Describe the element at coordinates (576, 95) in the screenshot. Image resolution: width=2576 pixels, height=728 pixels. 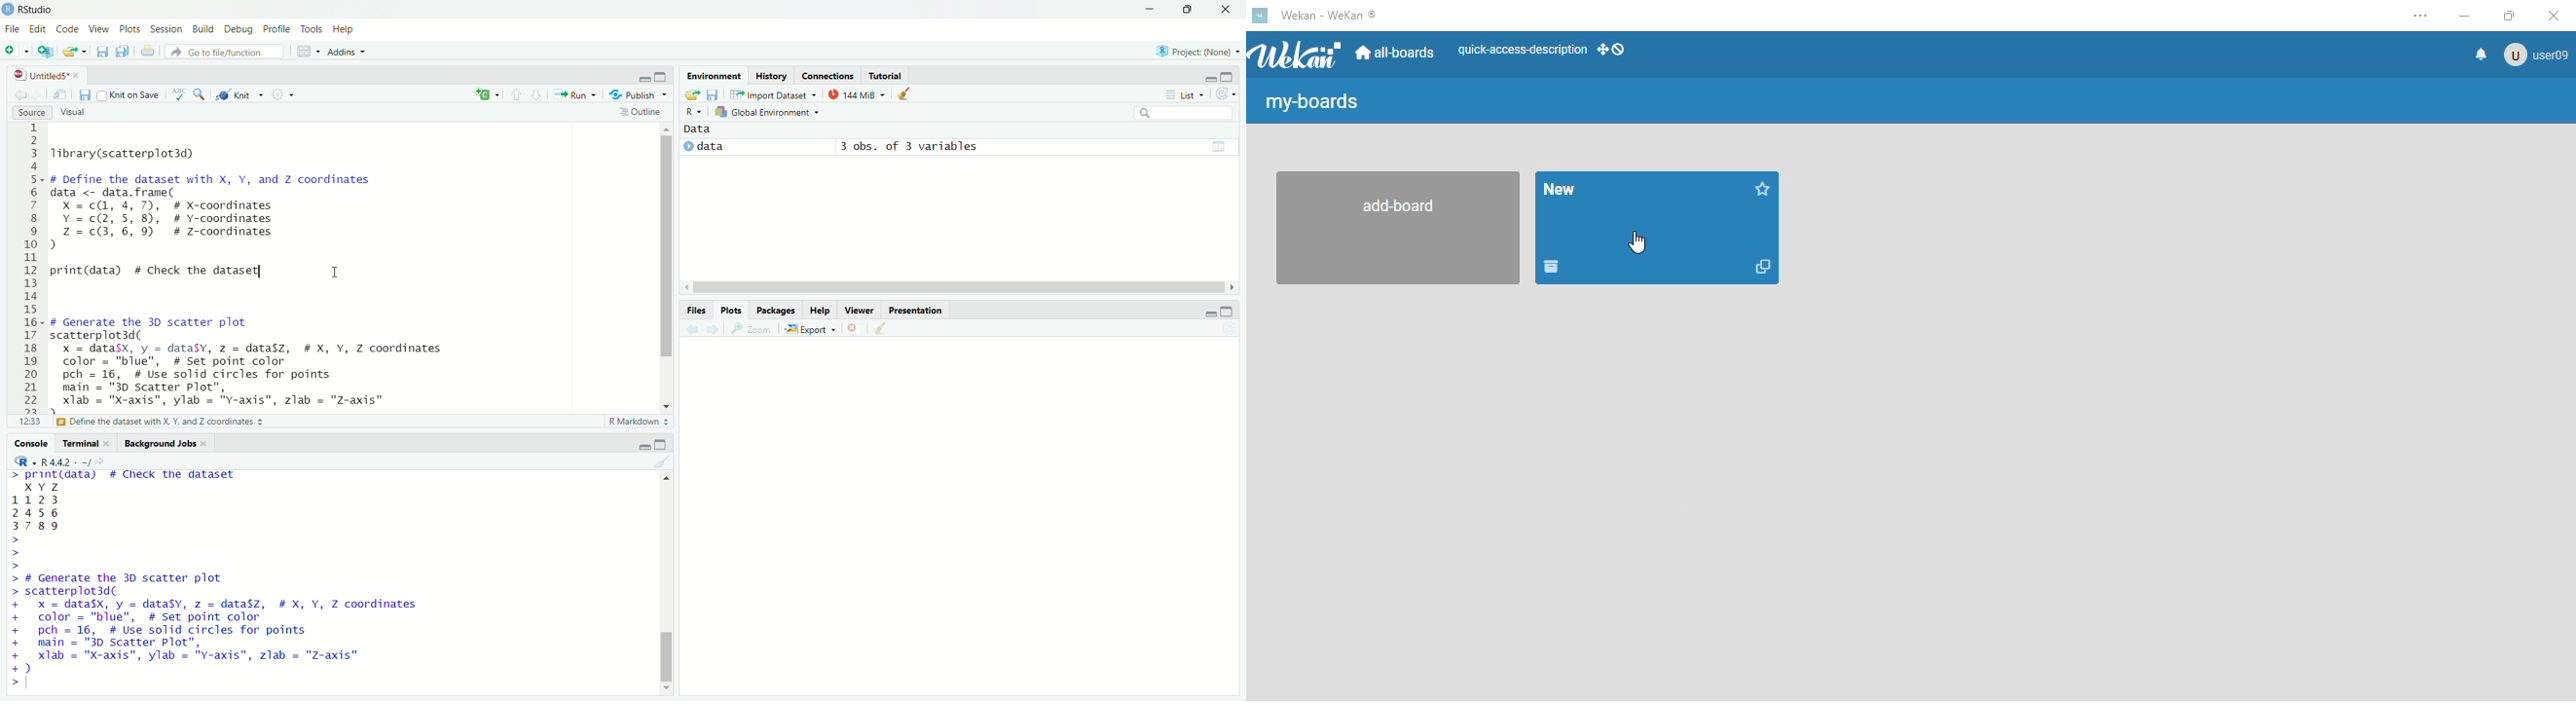
I see `run the current line or selection` at that location.